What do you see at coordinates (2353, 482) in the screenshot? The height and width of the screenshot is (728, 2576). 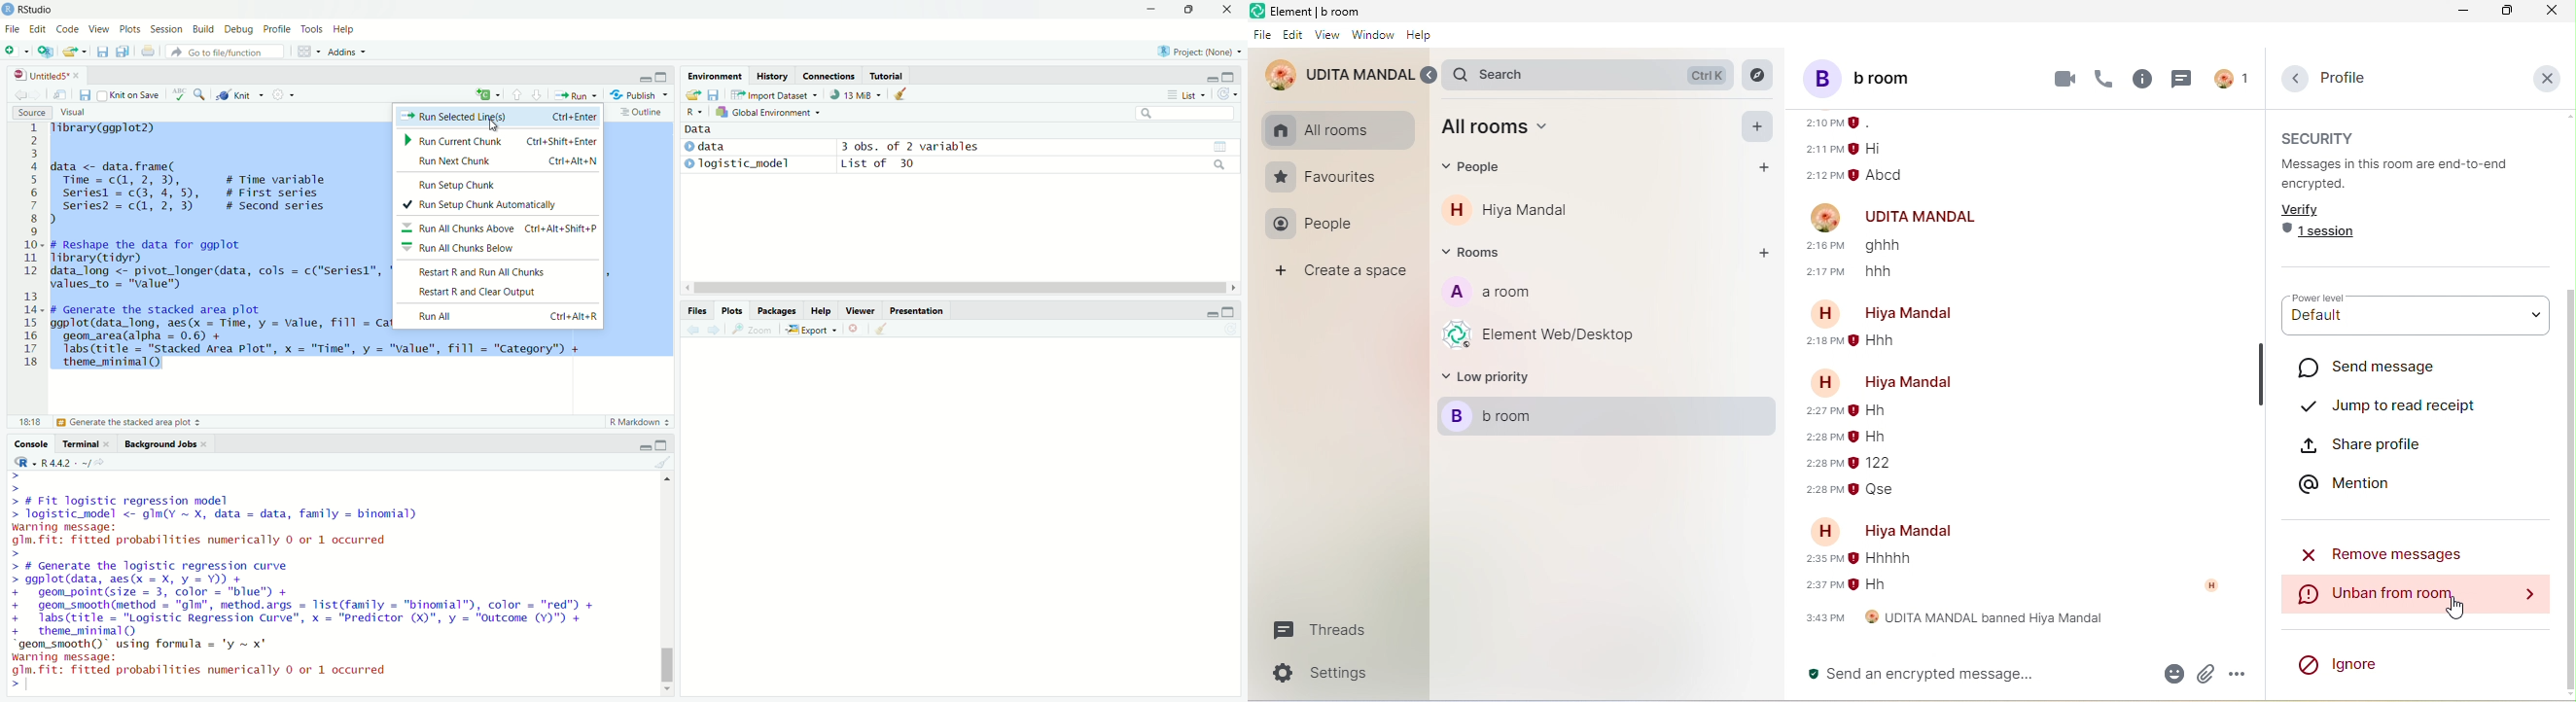 I see `mention` at bounding box center [2353, 482].